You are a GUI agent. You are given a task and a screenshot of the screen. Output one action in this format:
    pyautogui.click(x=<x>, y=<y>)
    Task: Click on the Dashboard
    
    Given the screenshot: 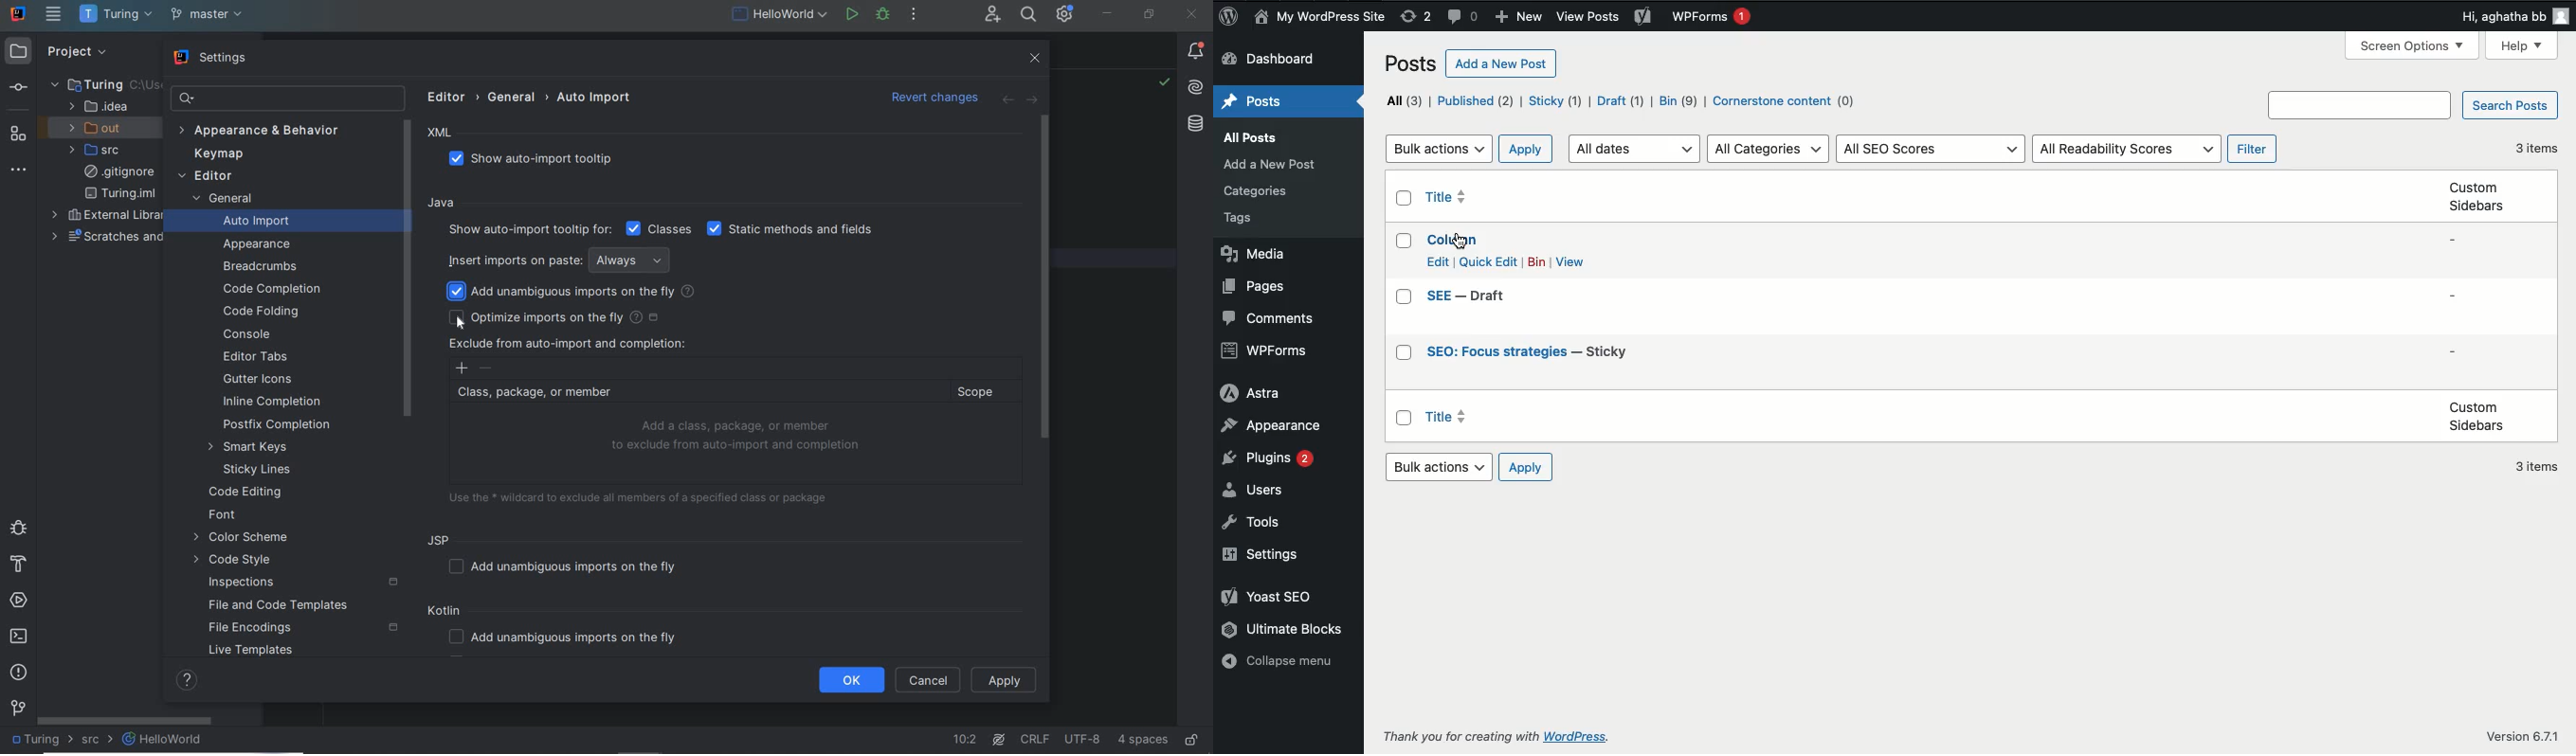 What is the action you would take?
    pyautogui.click(x=1279, y=60)
    